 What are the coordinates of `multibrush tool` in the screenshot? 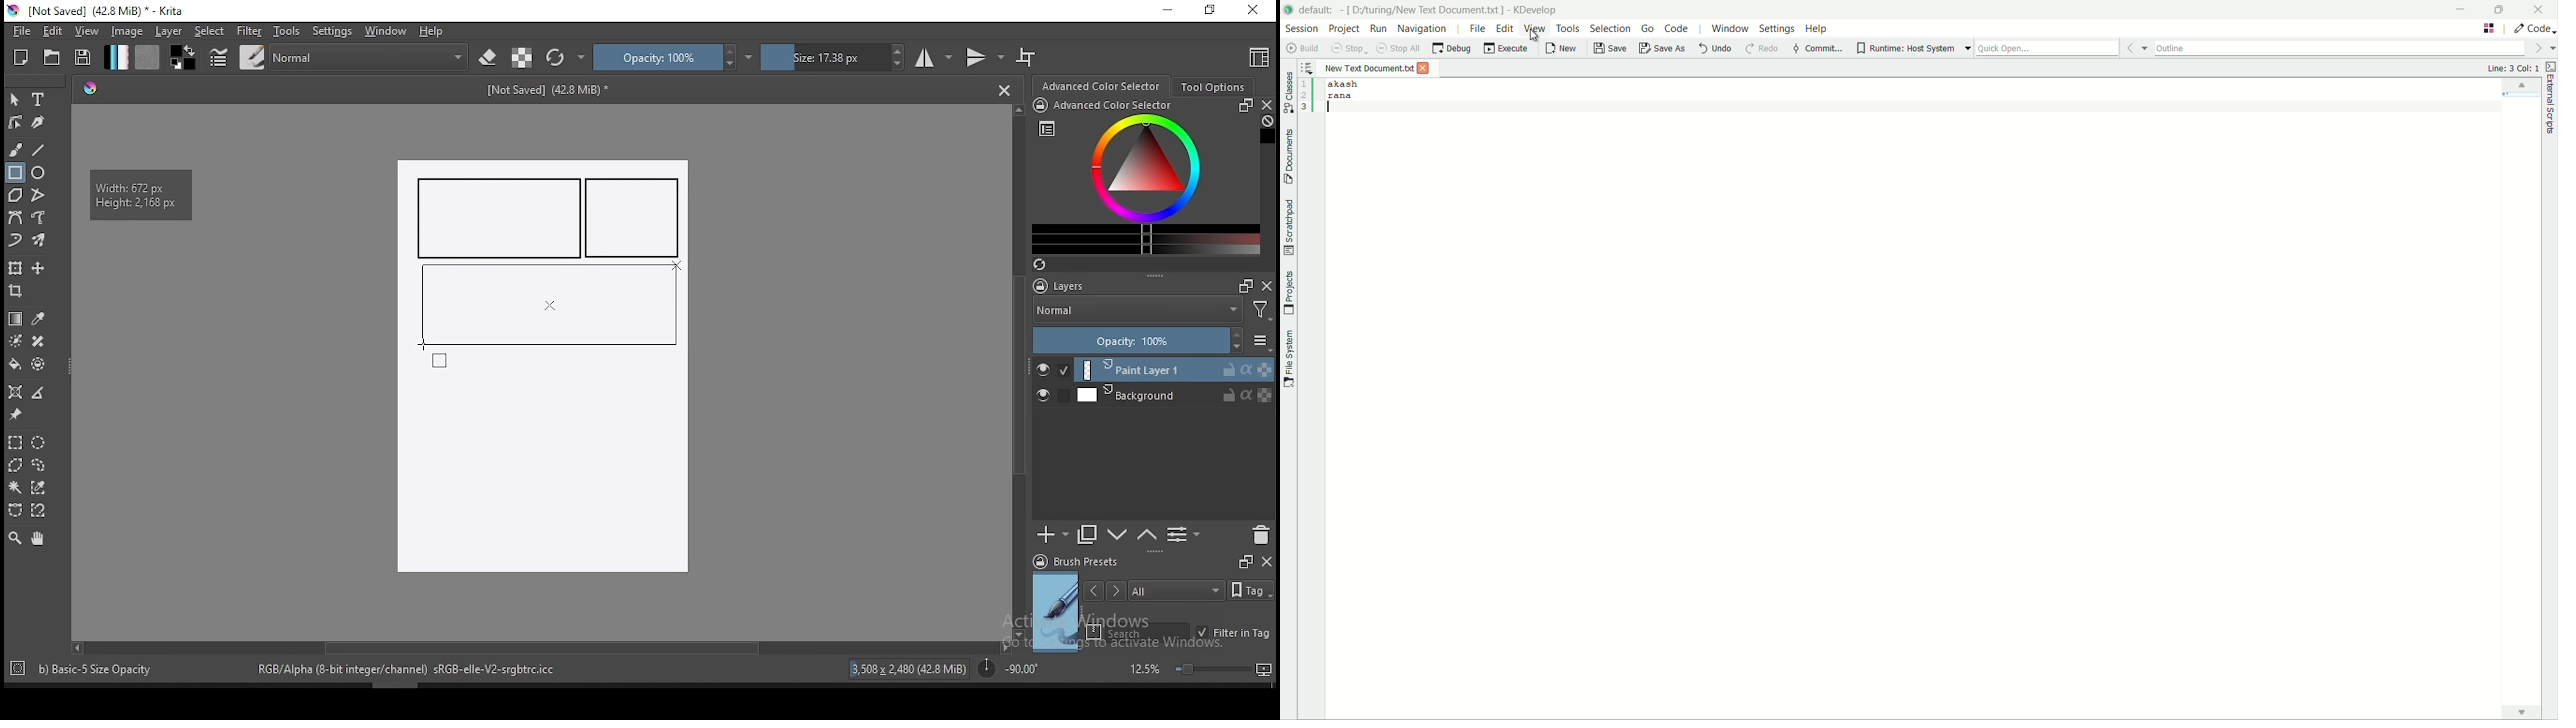 It's located at (40, 242).